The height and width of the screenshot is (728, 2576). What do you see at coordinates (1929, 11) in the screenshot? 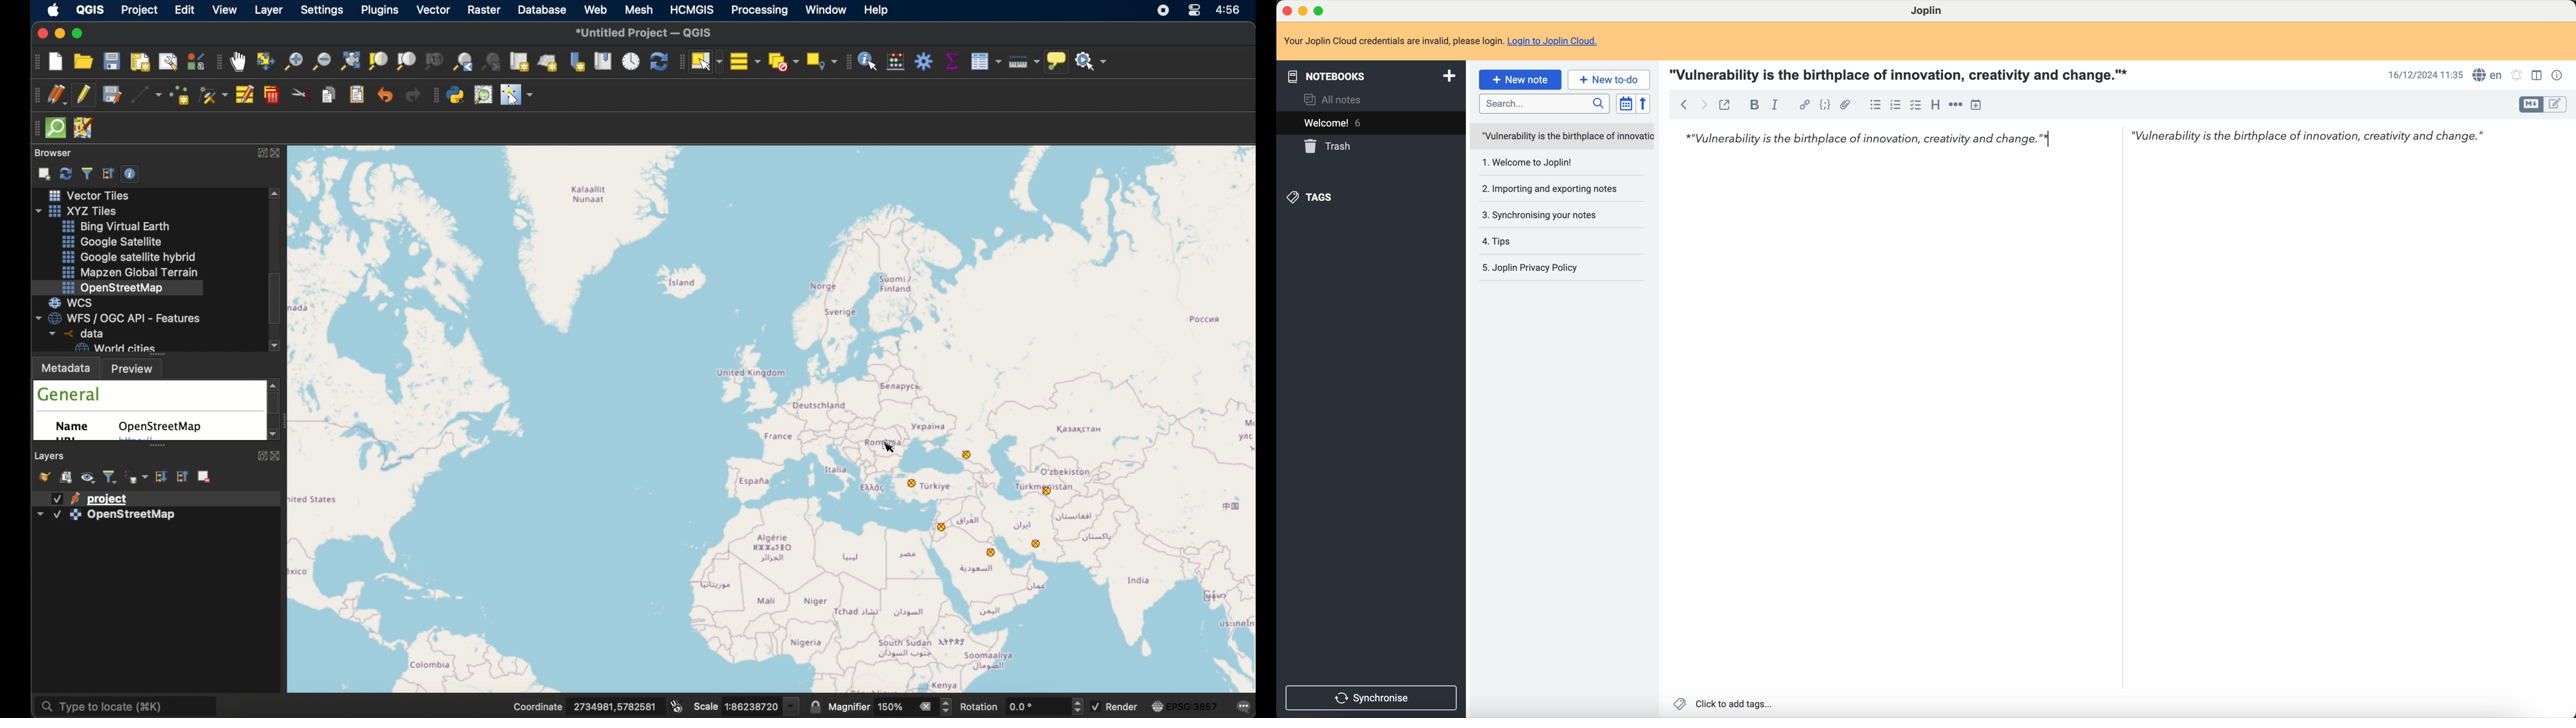
I see `Joplin` at bounding box center [1929, 11].